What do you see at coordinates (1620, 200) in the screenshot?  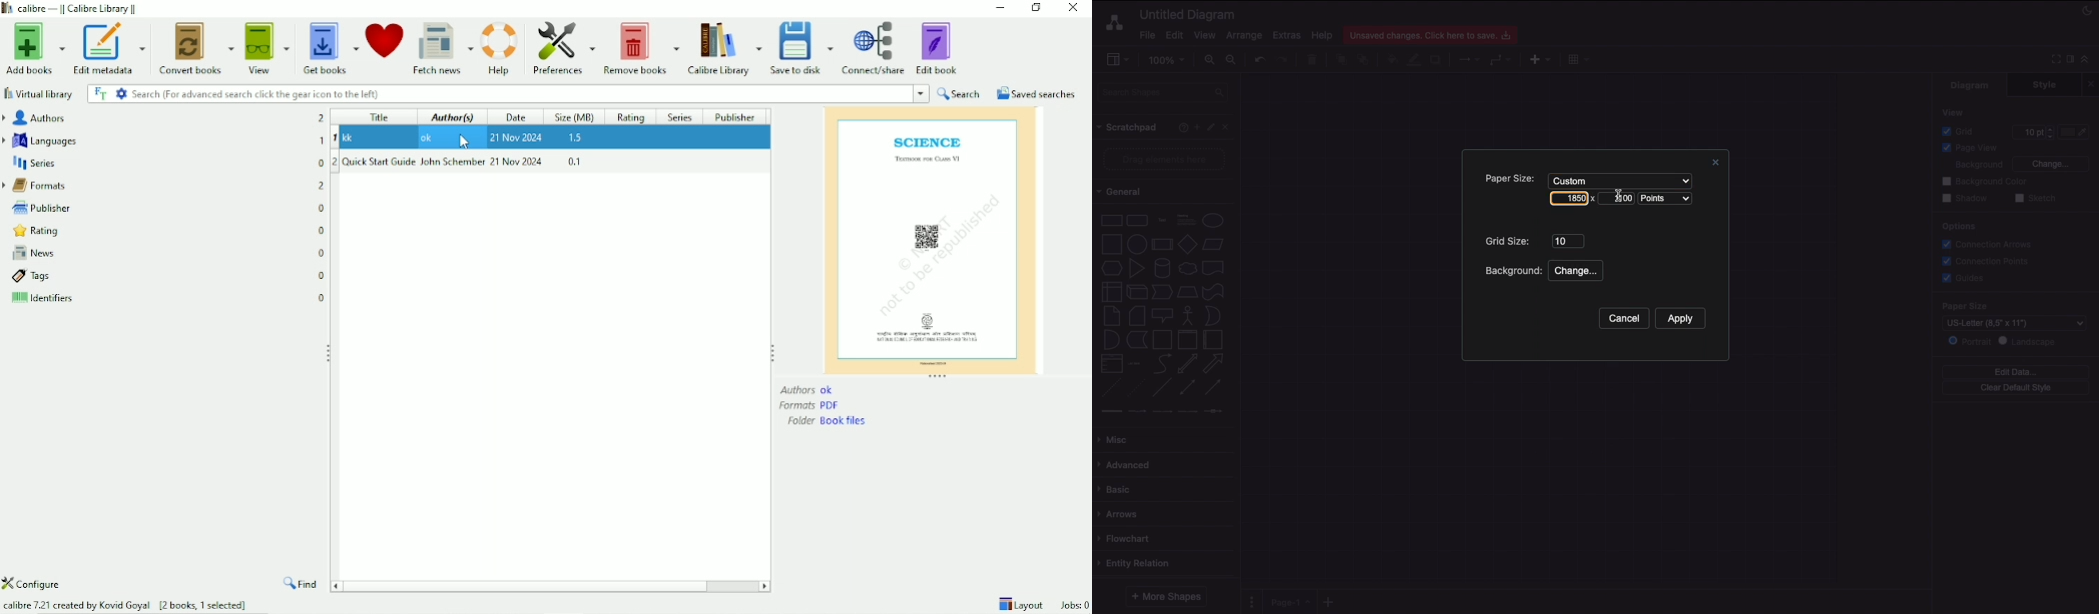 I see `Cursor` at bounding box center [1620, 200].